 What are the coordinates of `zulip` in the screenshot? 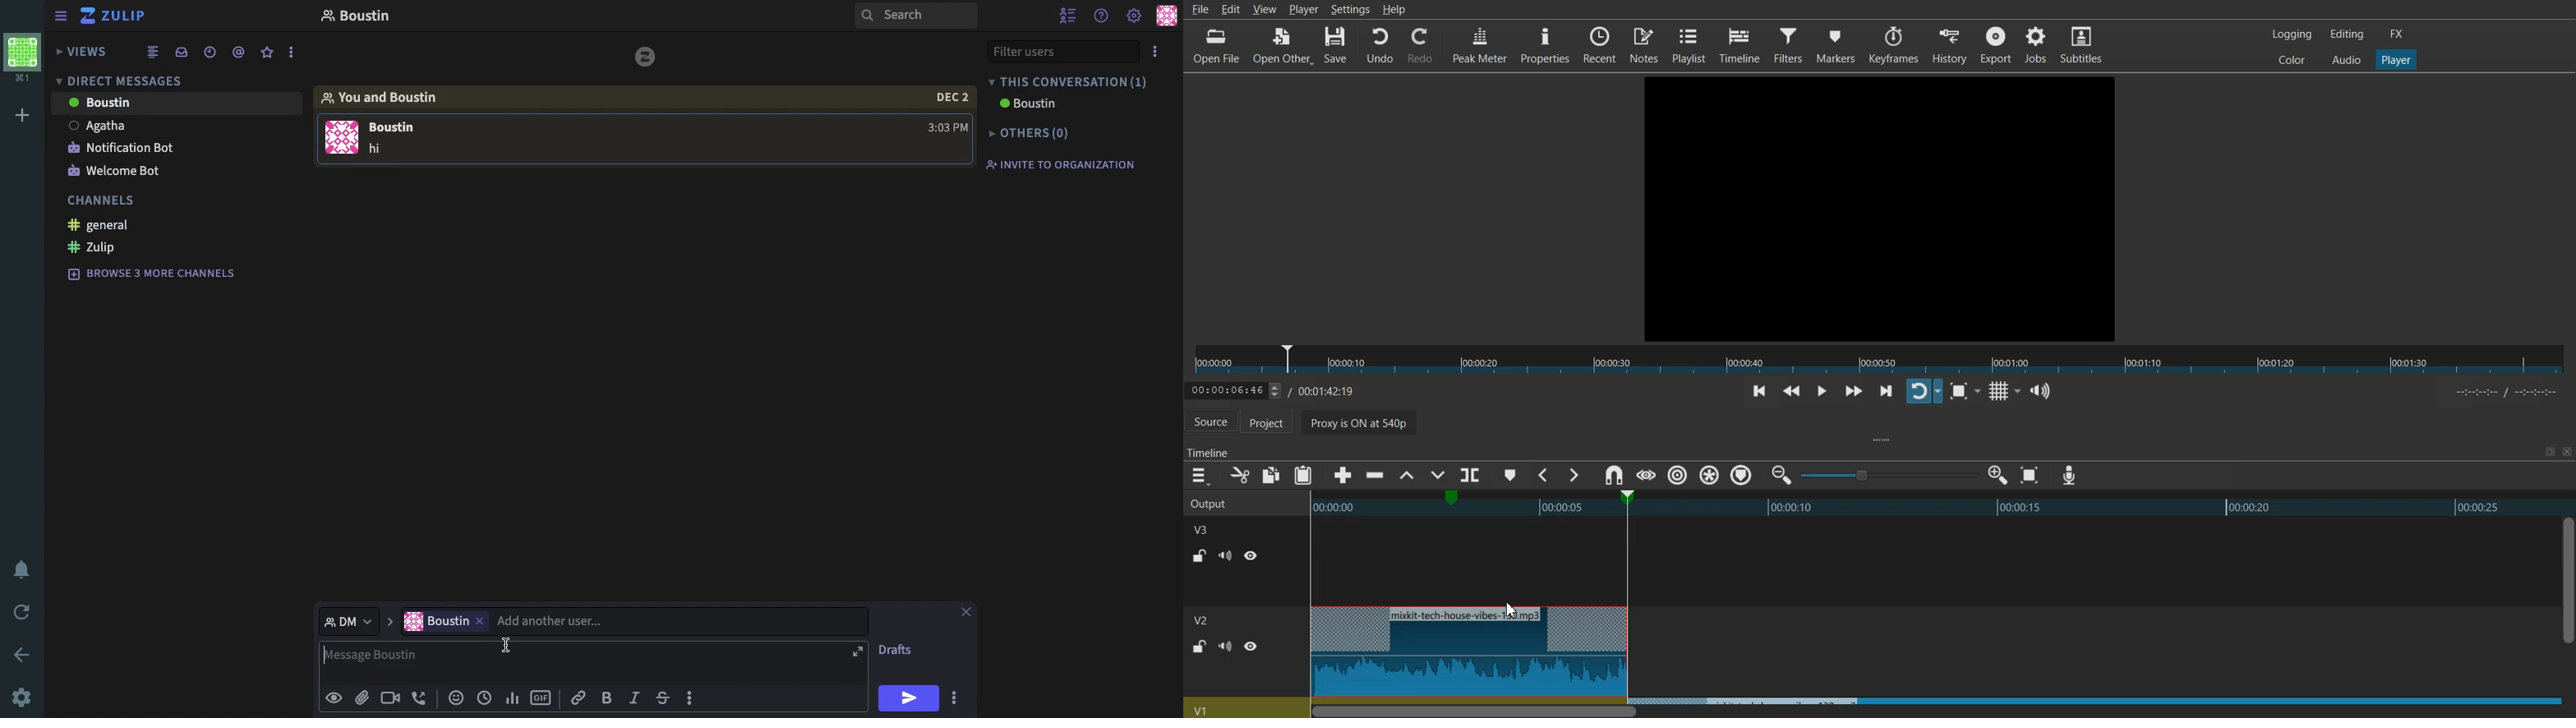 It's located at (648, 60).